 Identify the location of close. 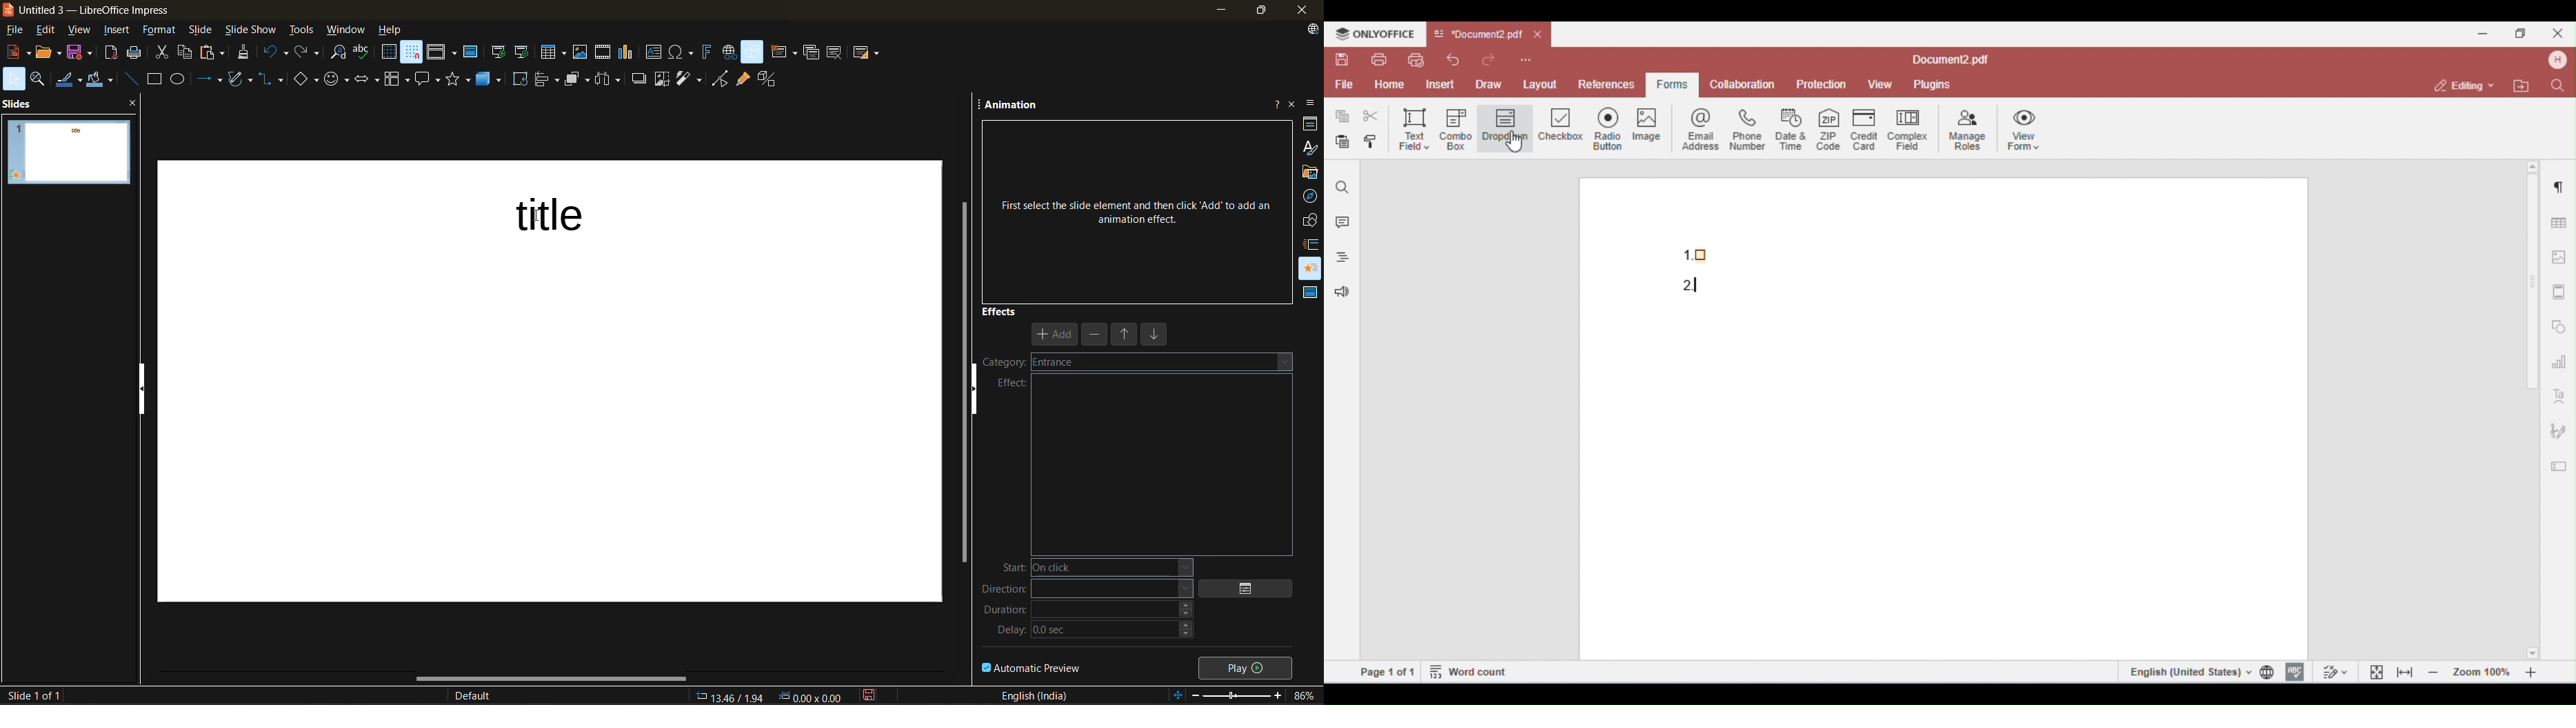
(1300, 10).